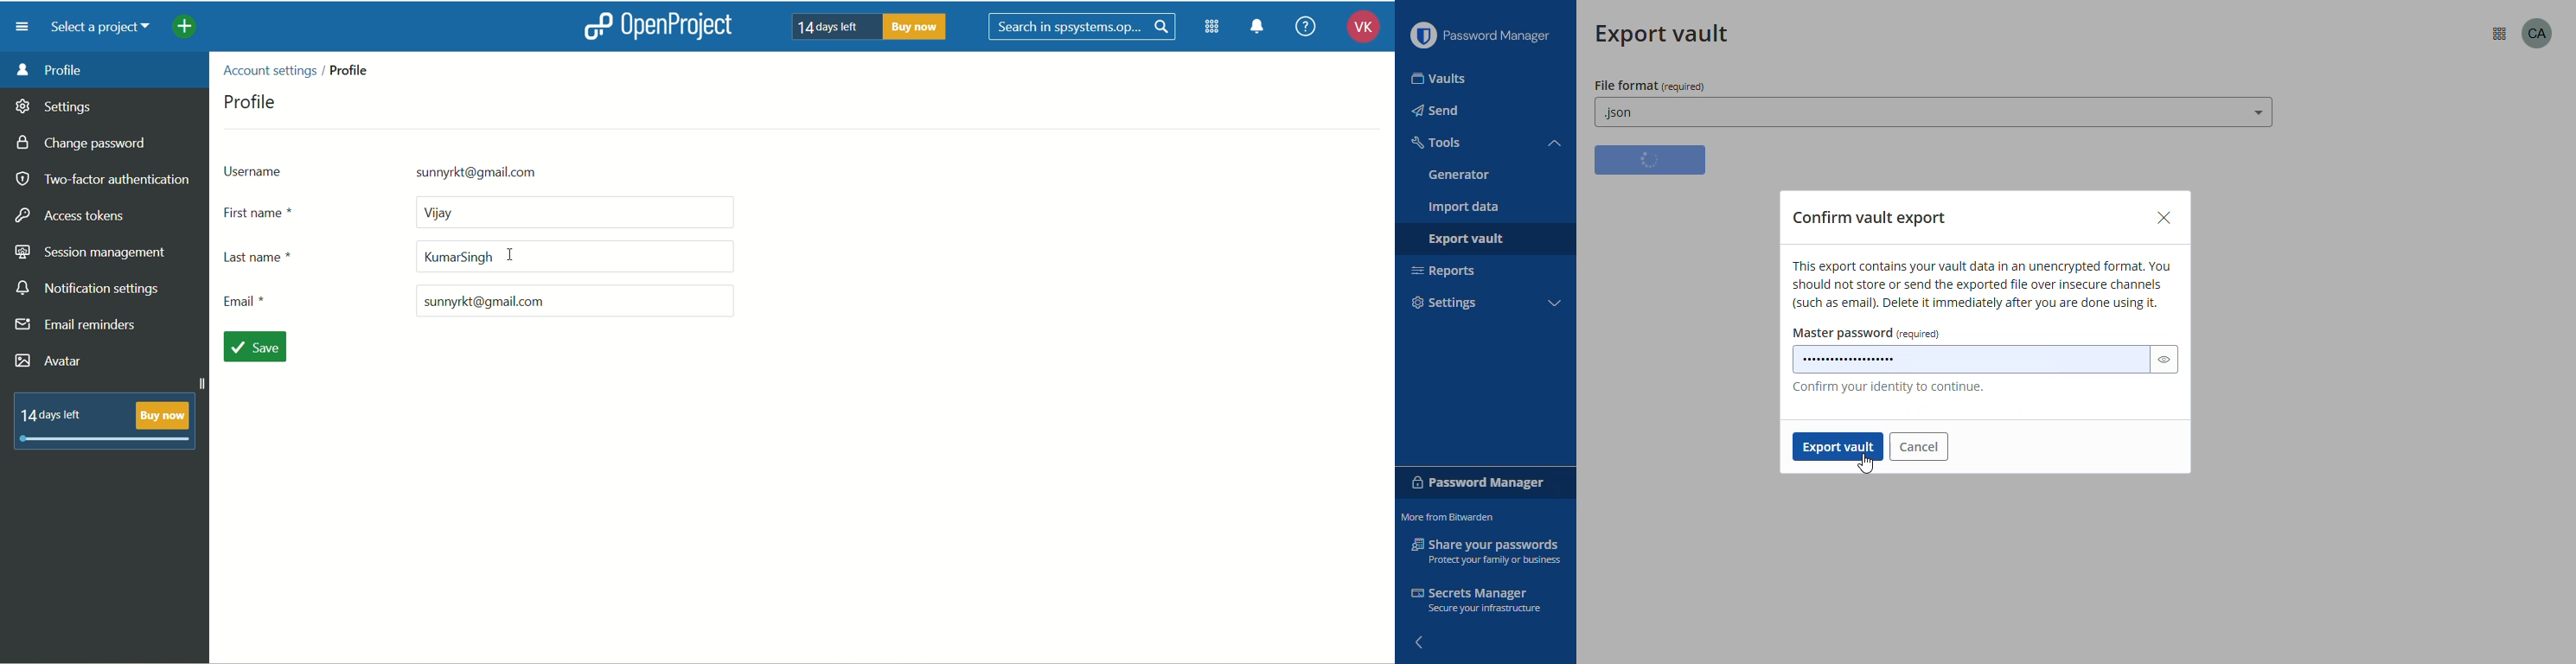 The width and height of the screenshot is (2576, 672). What do you see at coordinates (106, 29) in the screenshot?
I see `select a project` at bounding box center [106, 29].